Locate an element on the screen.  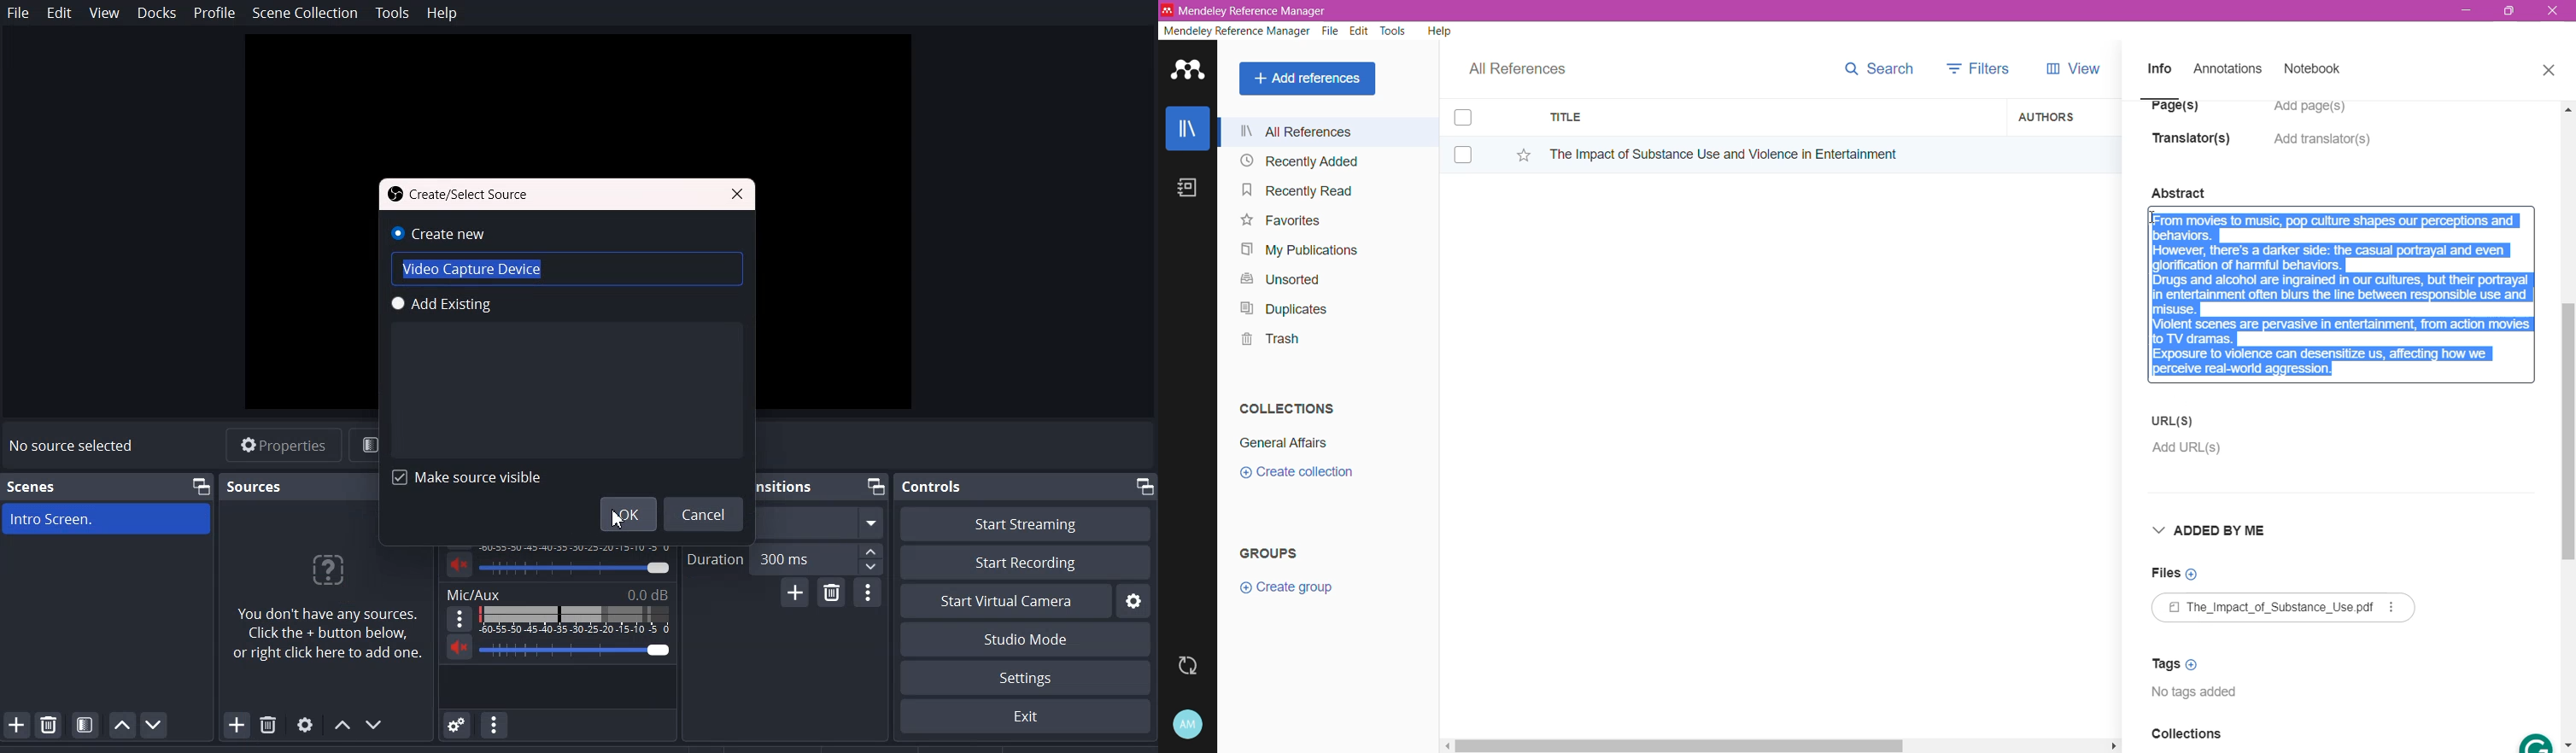
Click to select the full summary is located at coordinates (2342, 282).